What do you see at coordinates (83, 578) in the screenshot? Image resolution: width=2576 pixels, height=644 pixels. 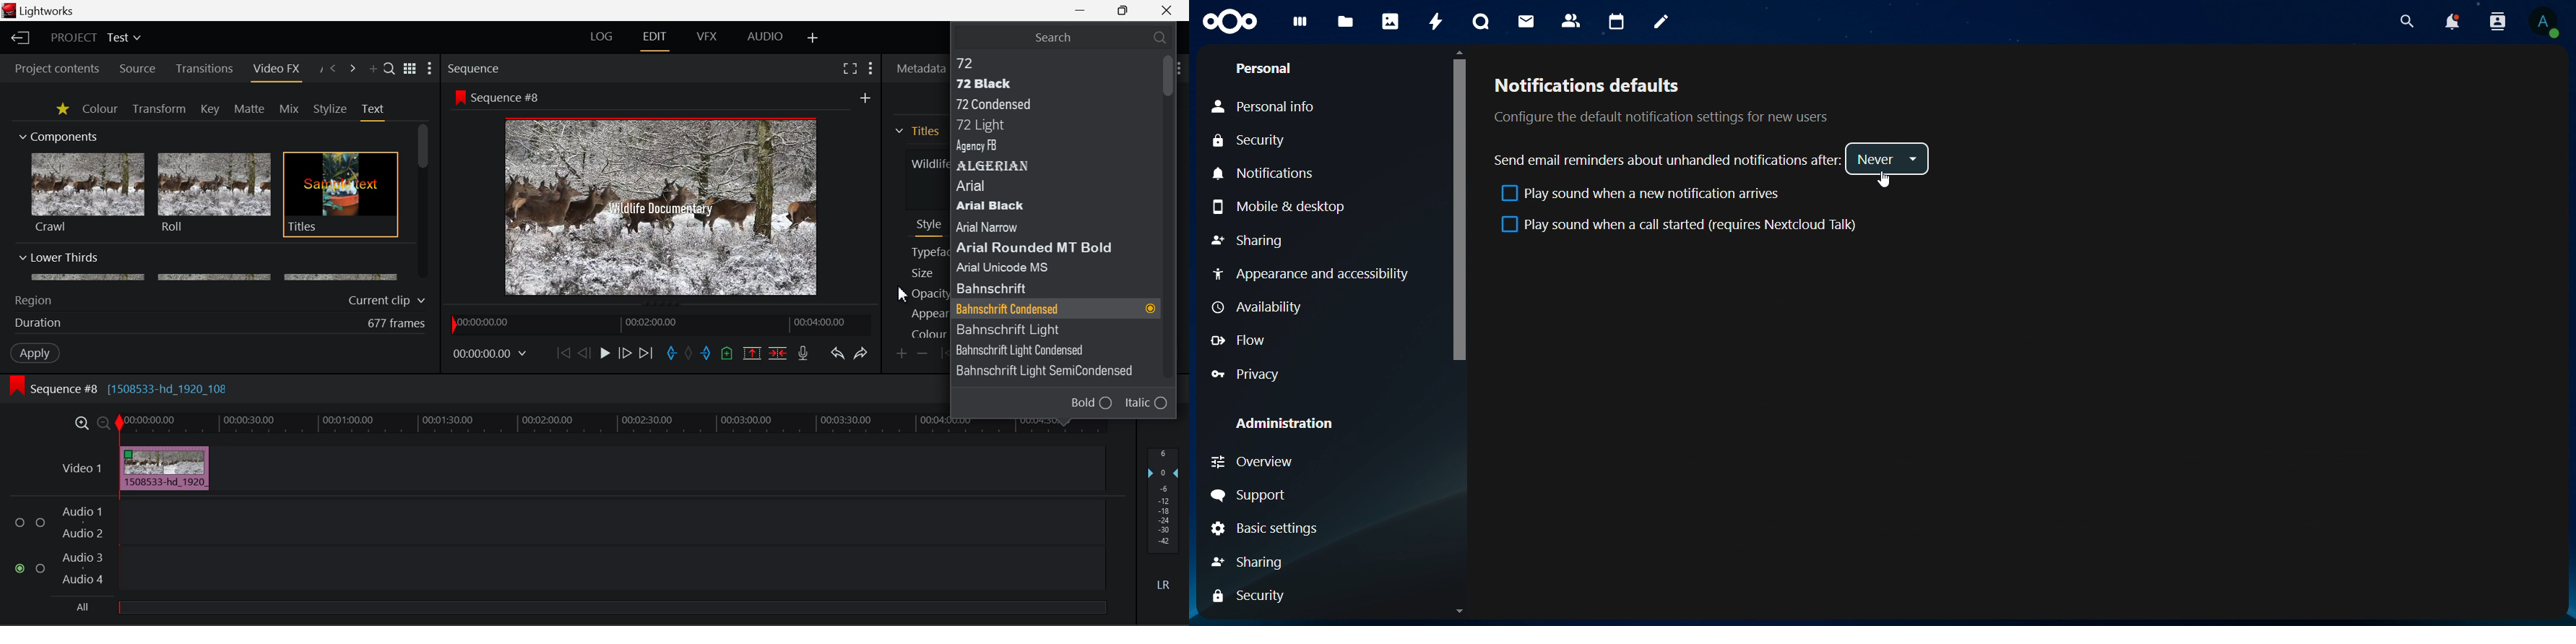 I see `Audio 4` at bounding box center [83, 578].